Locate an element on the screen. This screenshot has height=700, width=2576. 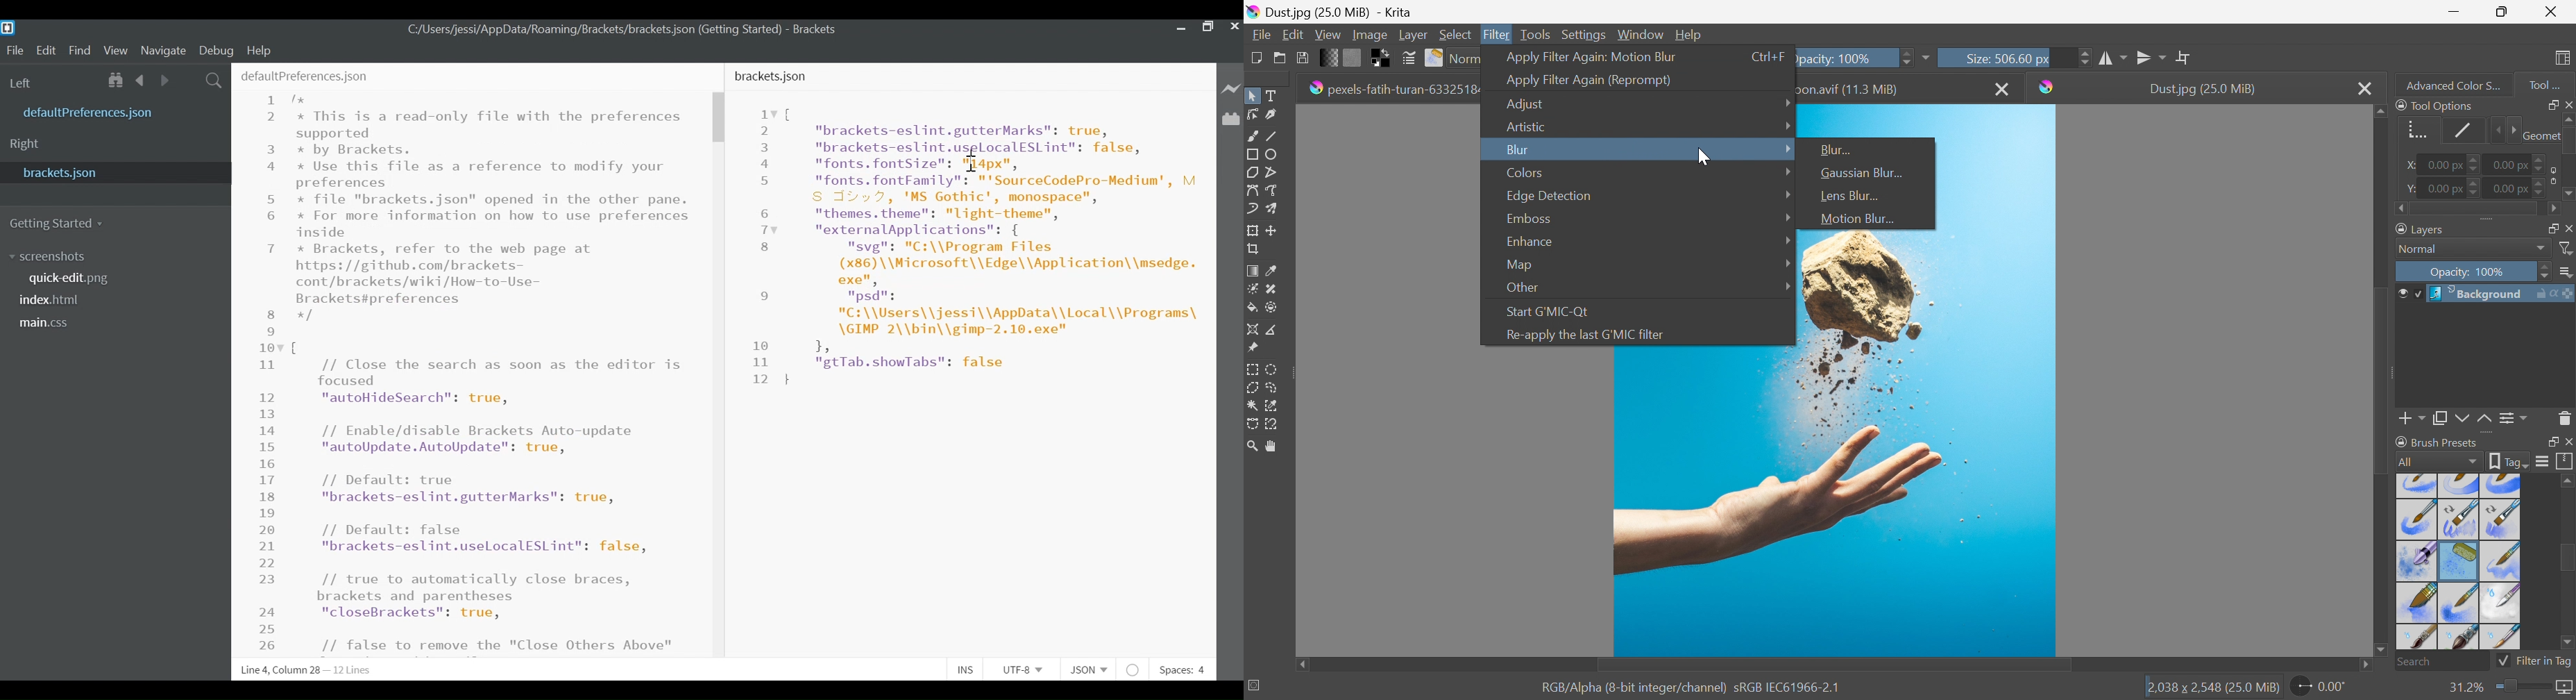
Fill a contiguous area of color with a color or a fill selection is located at coordinates (1253, 308).